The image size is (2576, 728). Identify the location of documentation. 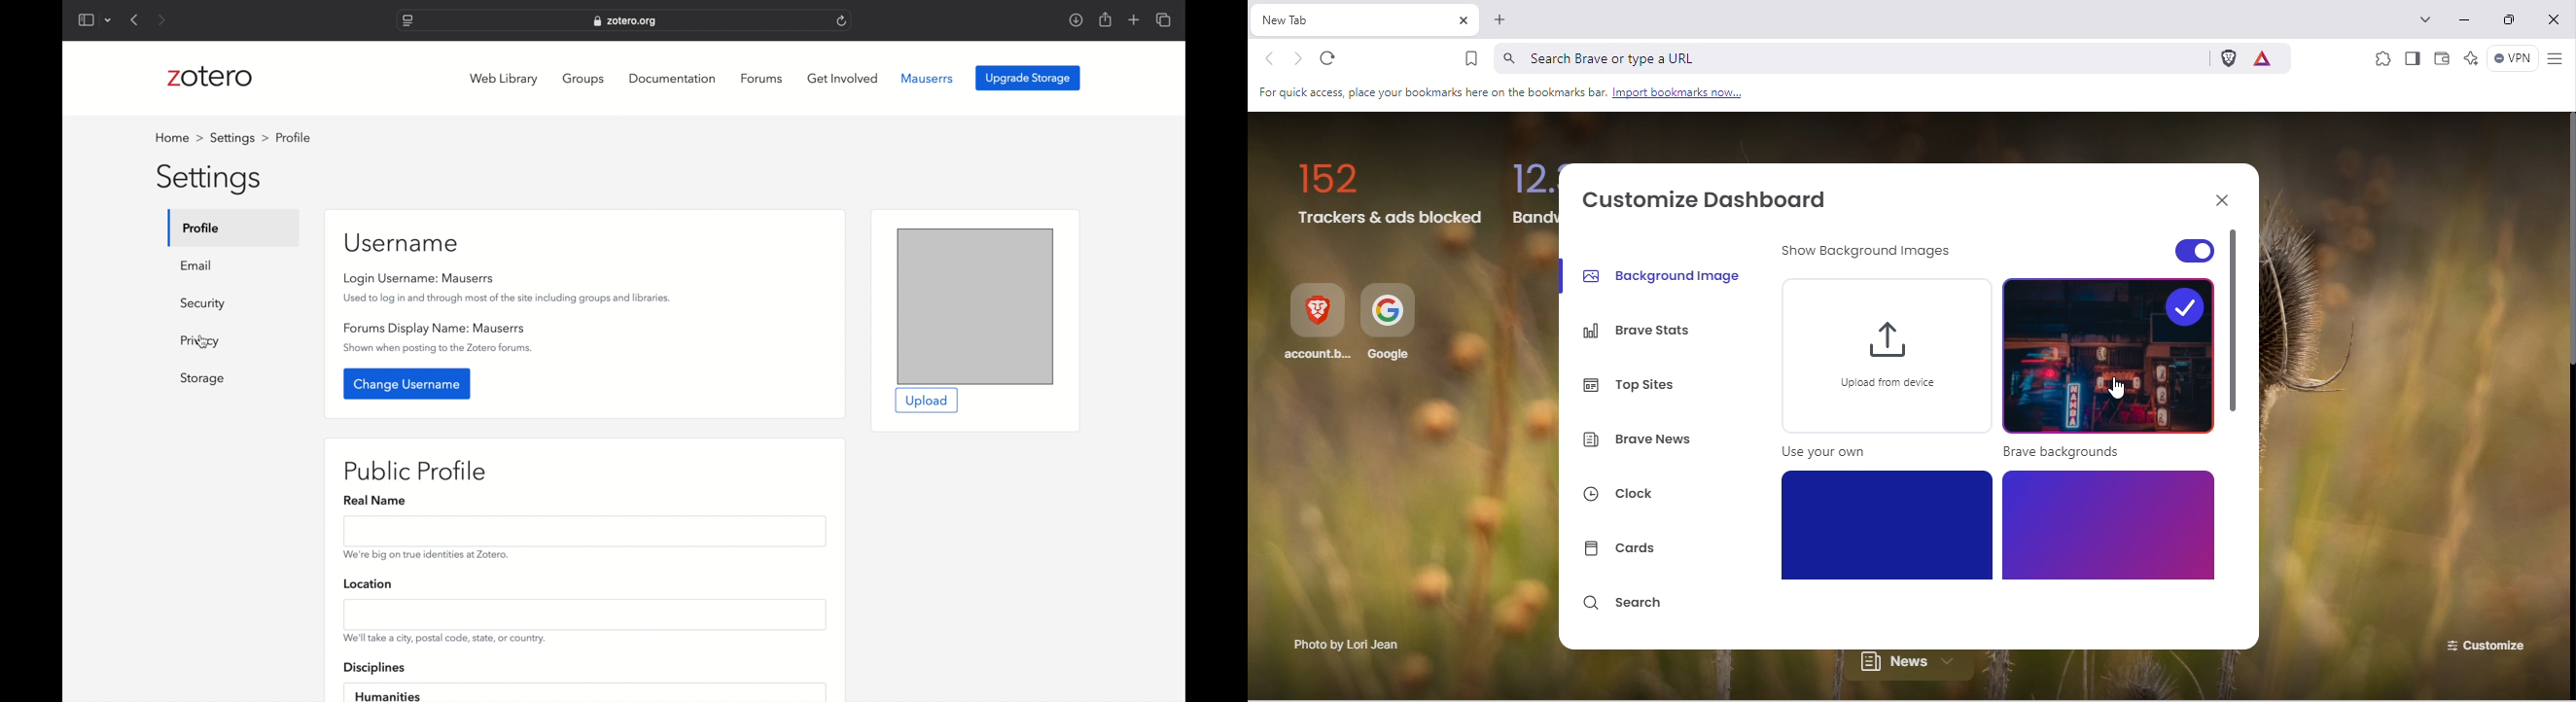
(672, 79).